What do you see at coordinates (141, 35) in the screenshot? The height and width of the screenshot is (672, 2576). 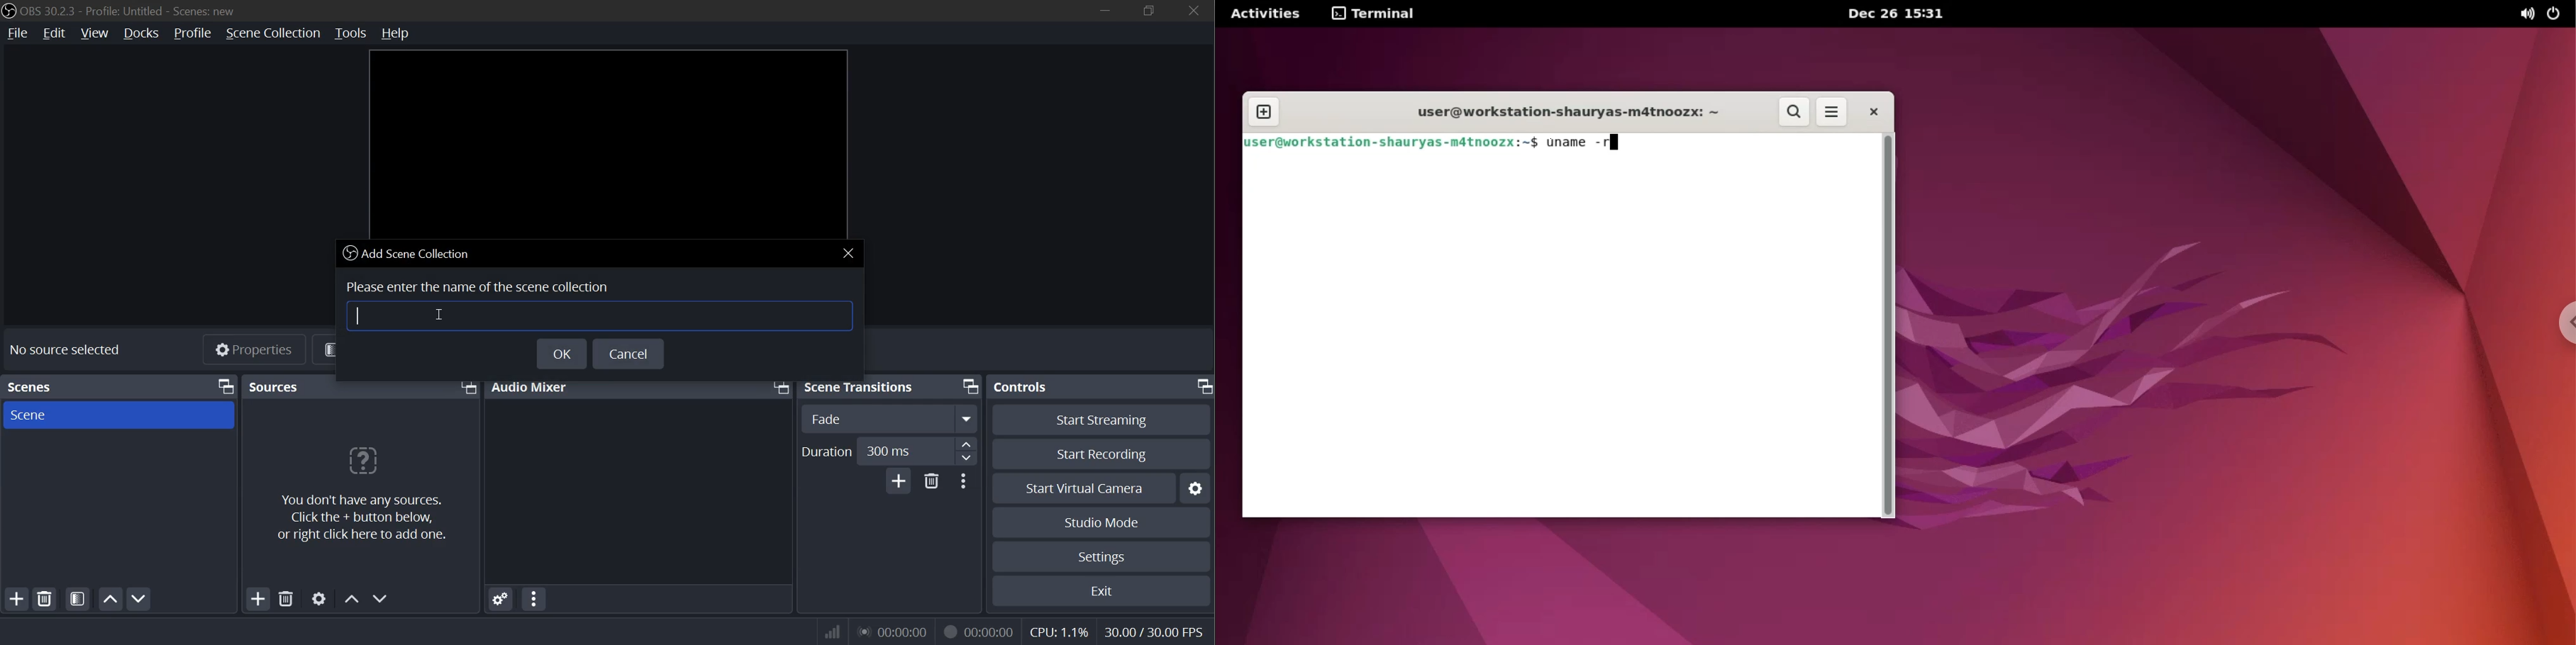 I see `docks` at bounding box center [141, 35].